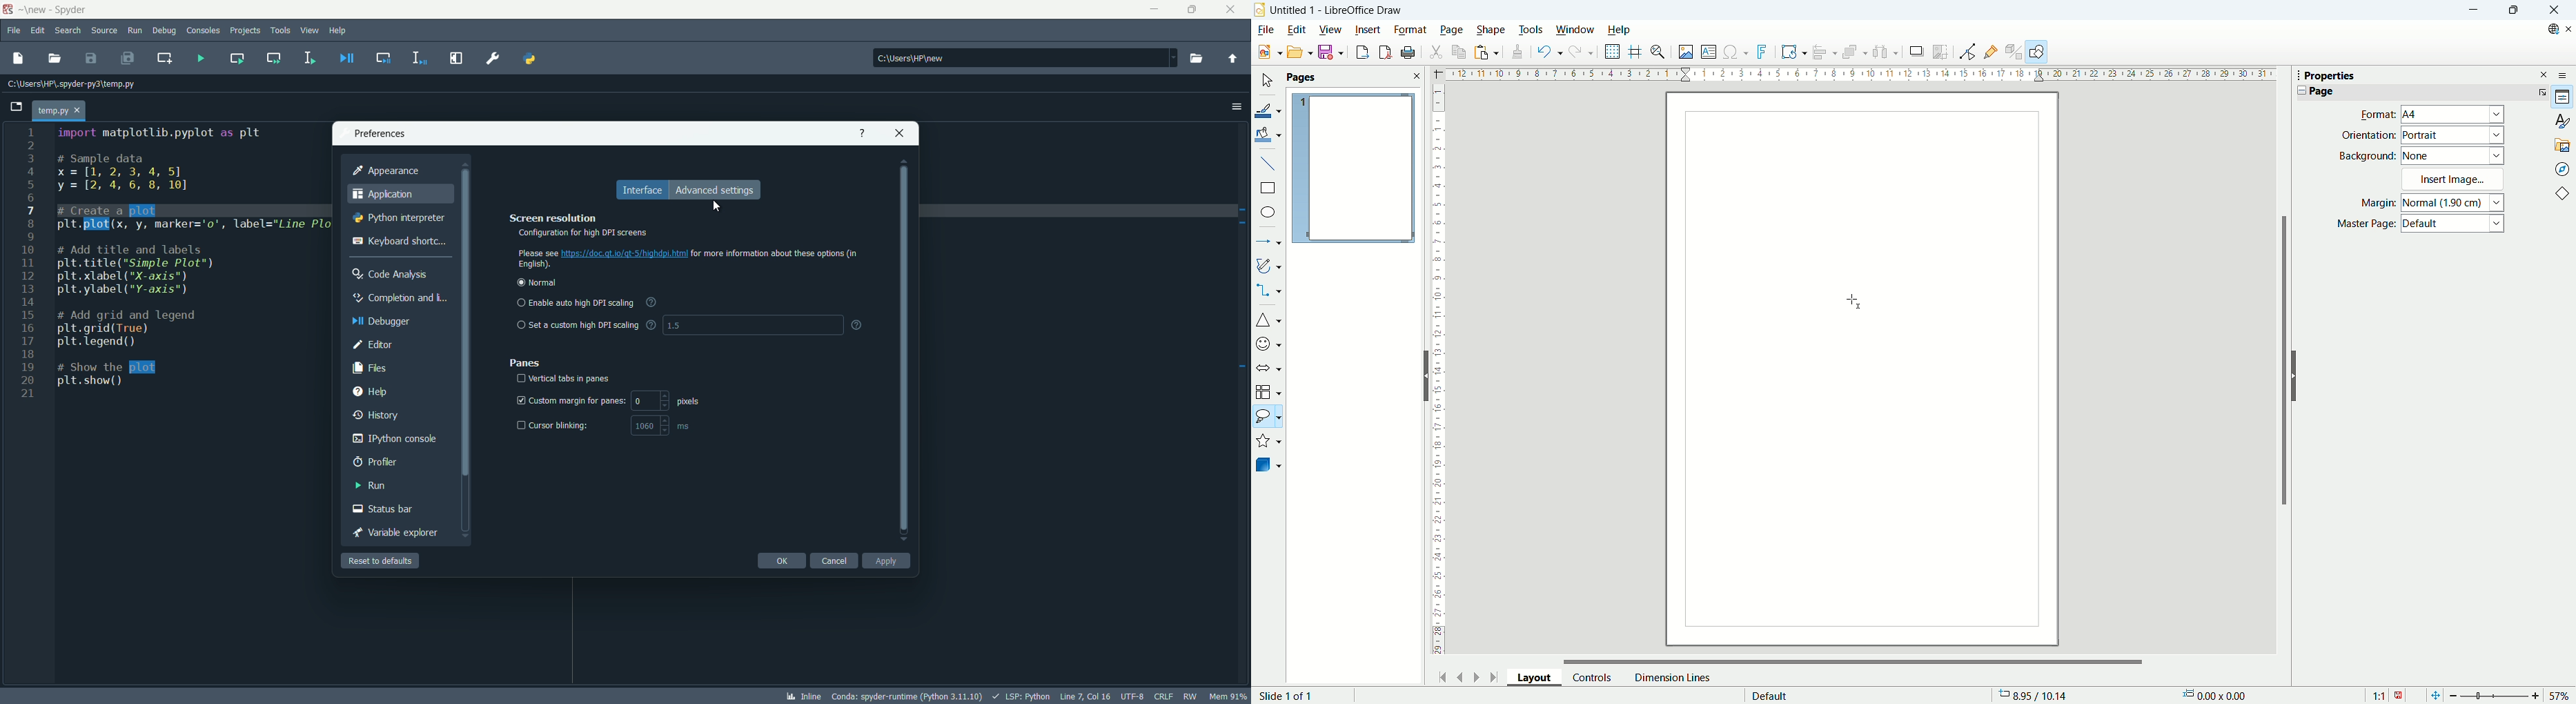 The height and width of the screenshot is (728, 2576). What do you see at coordinates (1886, 52) in the screenshot?
I see `select atleast three objects to distribute` at bounding box center [1886, 52].